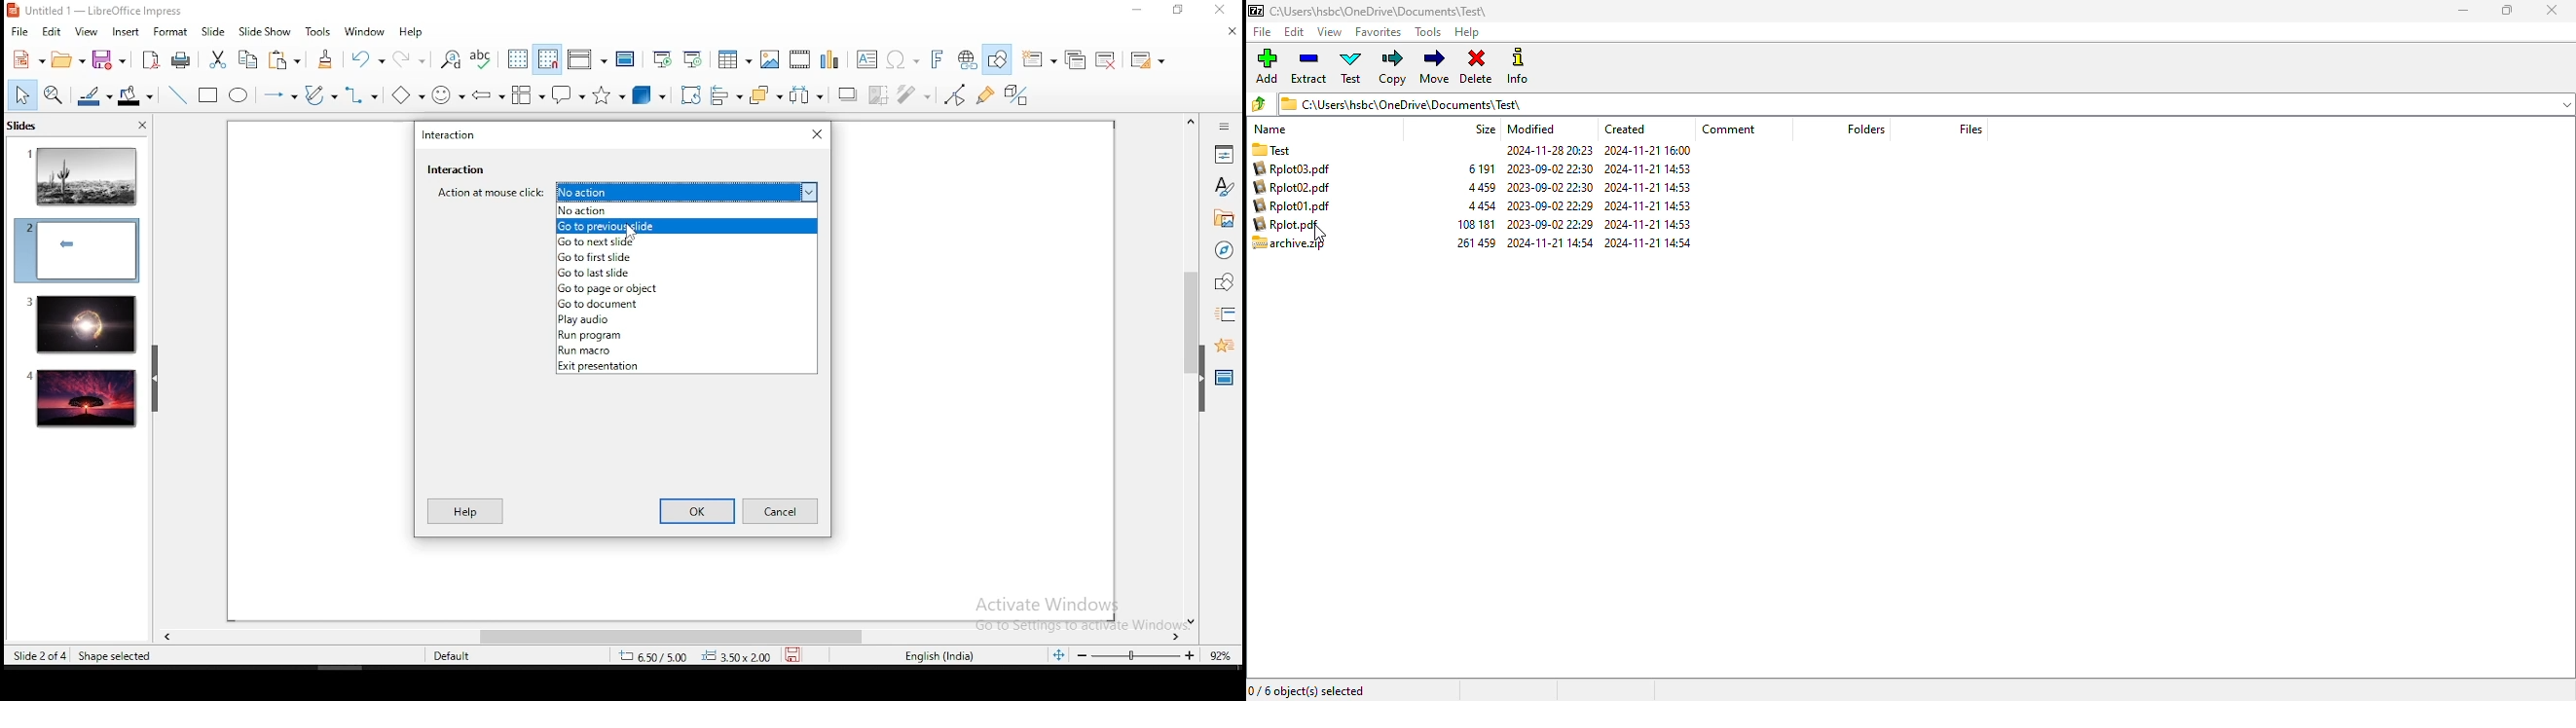 The image size is (2576, 728). Describe the element at coordinates (629, 191) in the screenshot. I see `action at mouse click` at that location.